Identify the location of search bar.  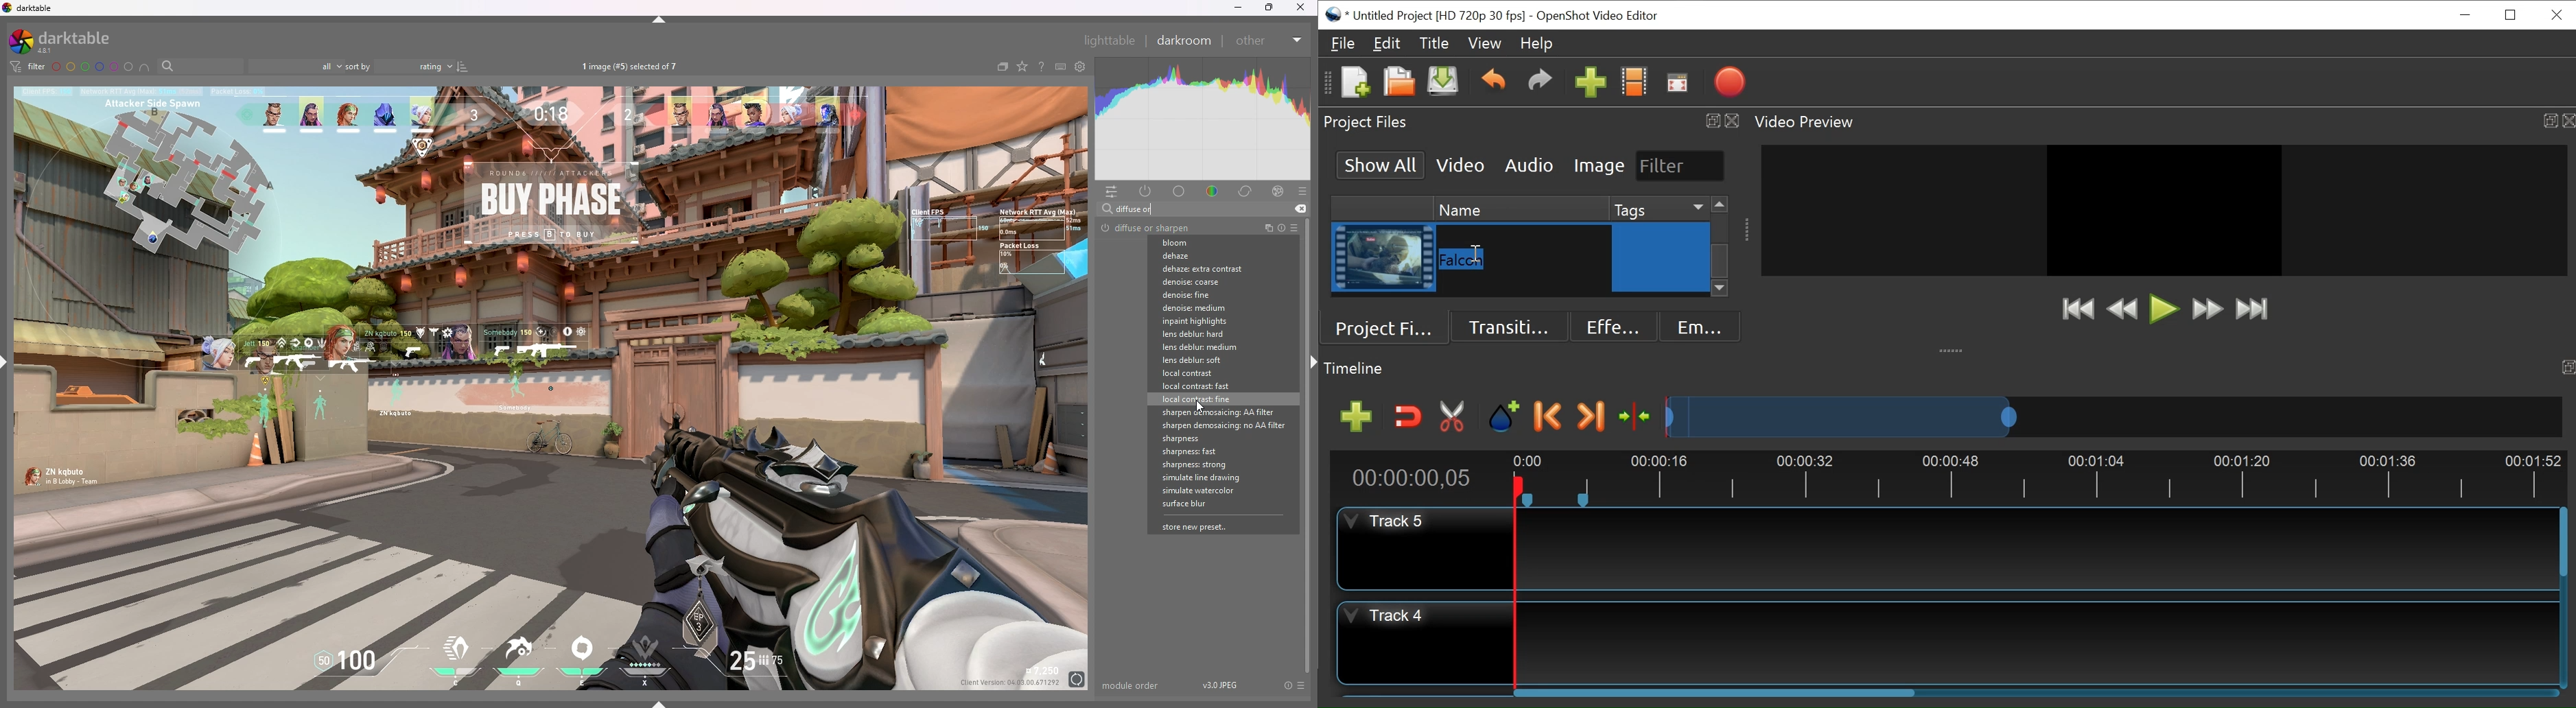
(200, 66).